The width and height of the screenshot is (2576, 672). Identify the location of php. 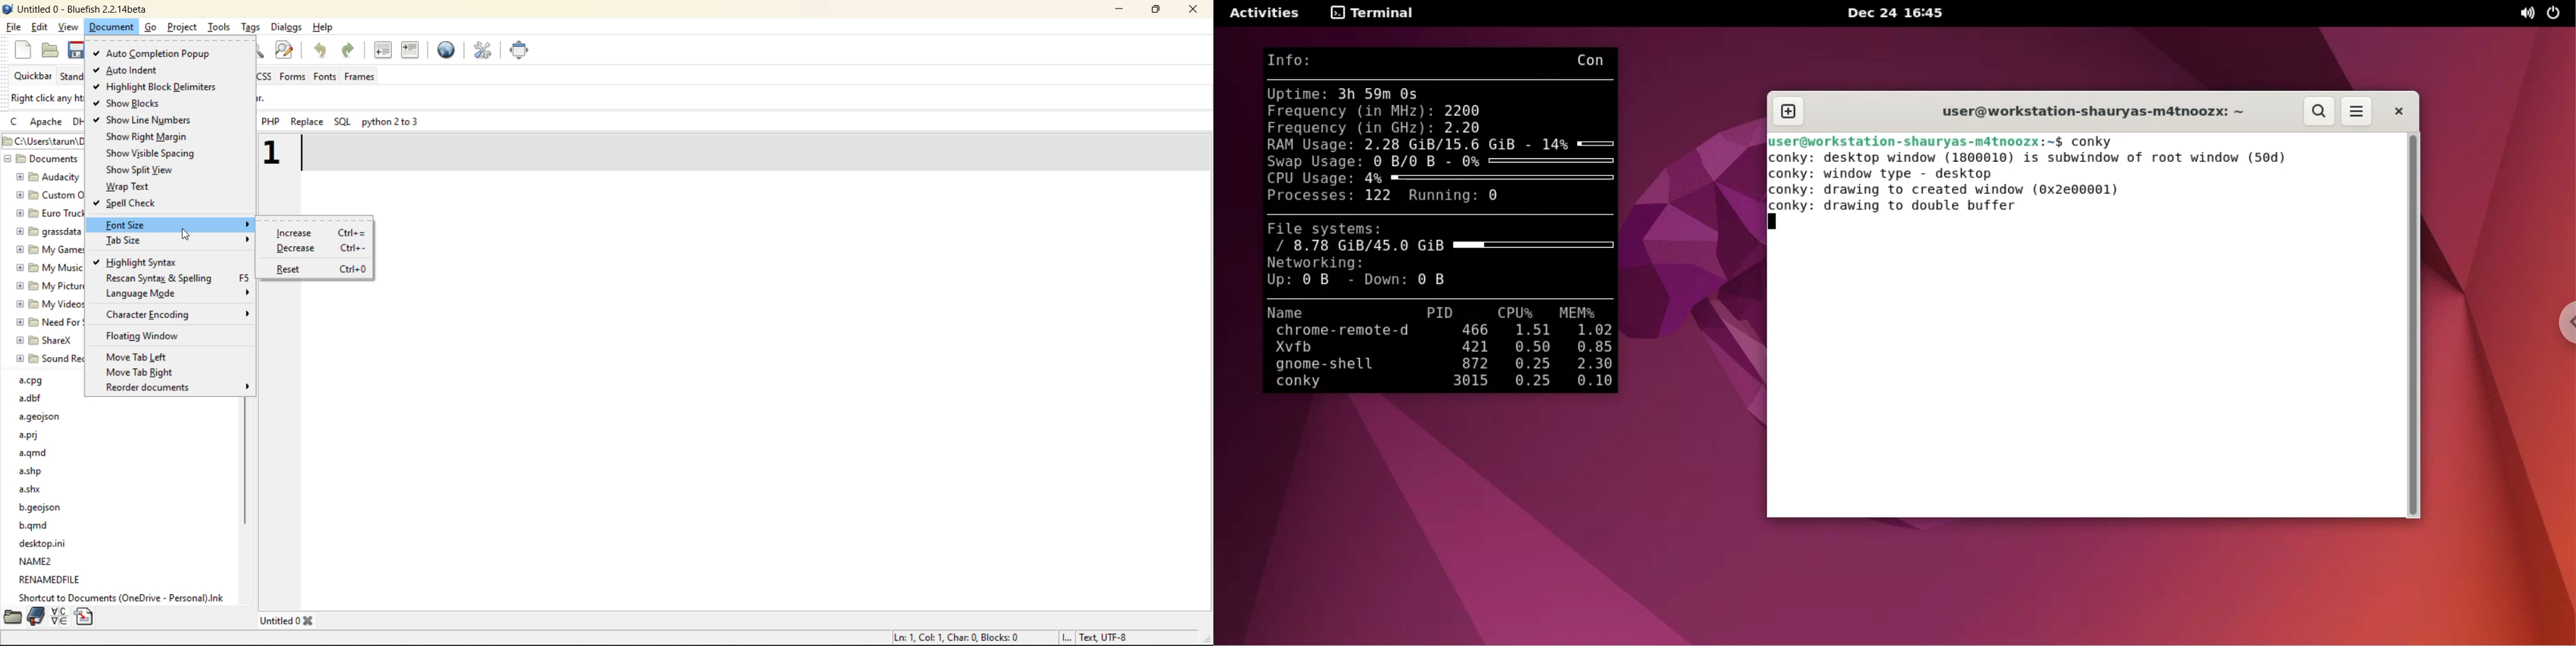
(272, 120).